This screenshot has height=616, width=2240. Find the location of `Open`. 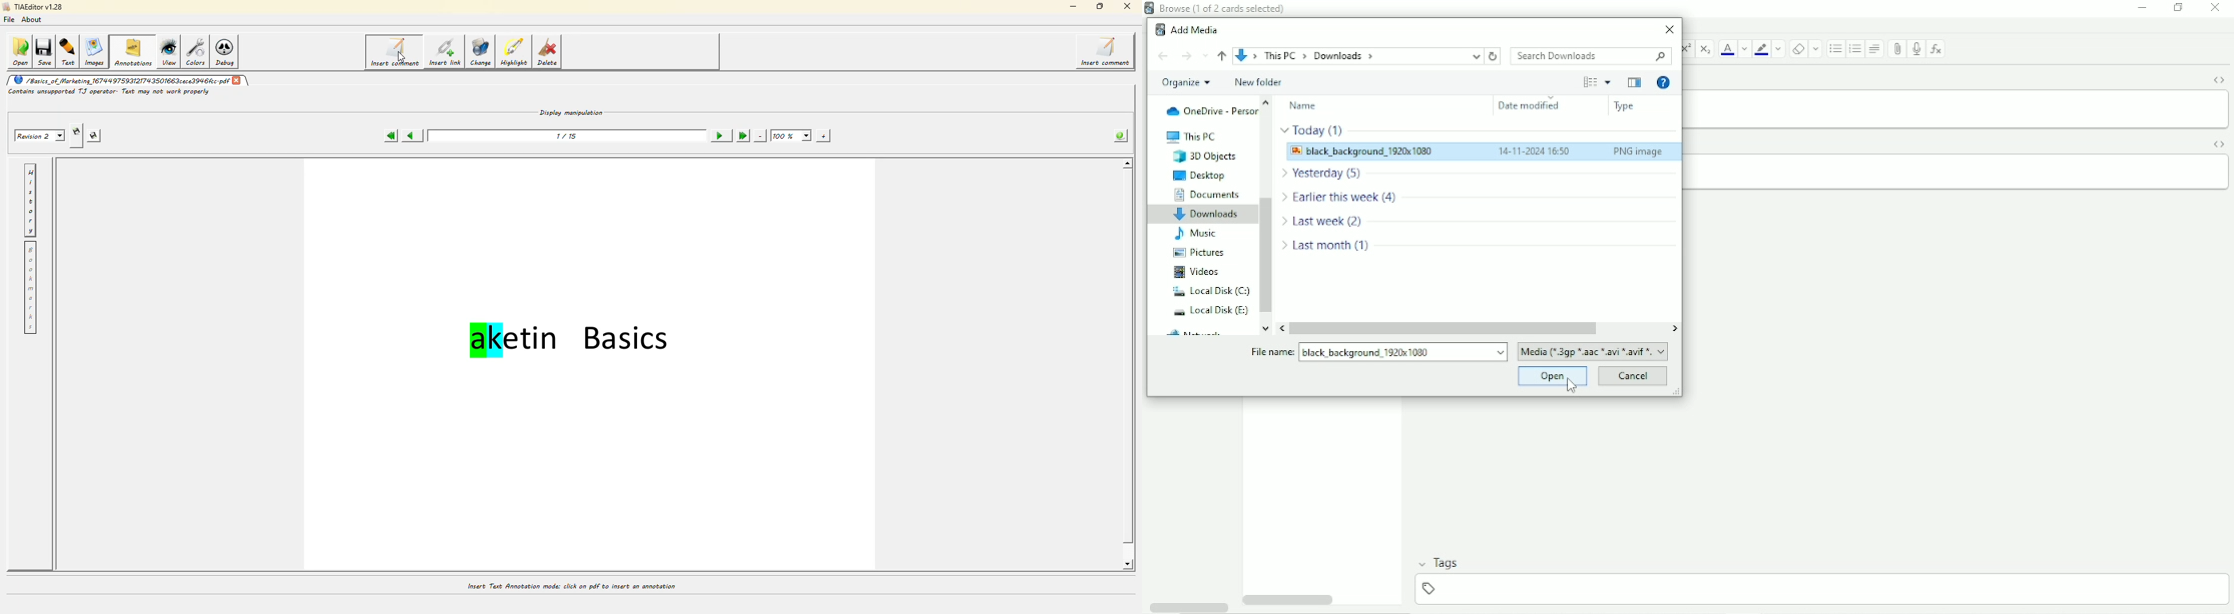

Open is located at coordinates (1552, 376).